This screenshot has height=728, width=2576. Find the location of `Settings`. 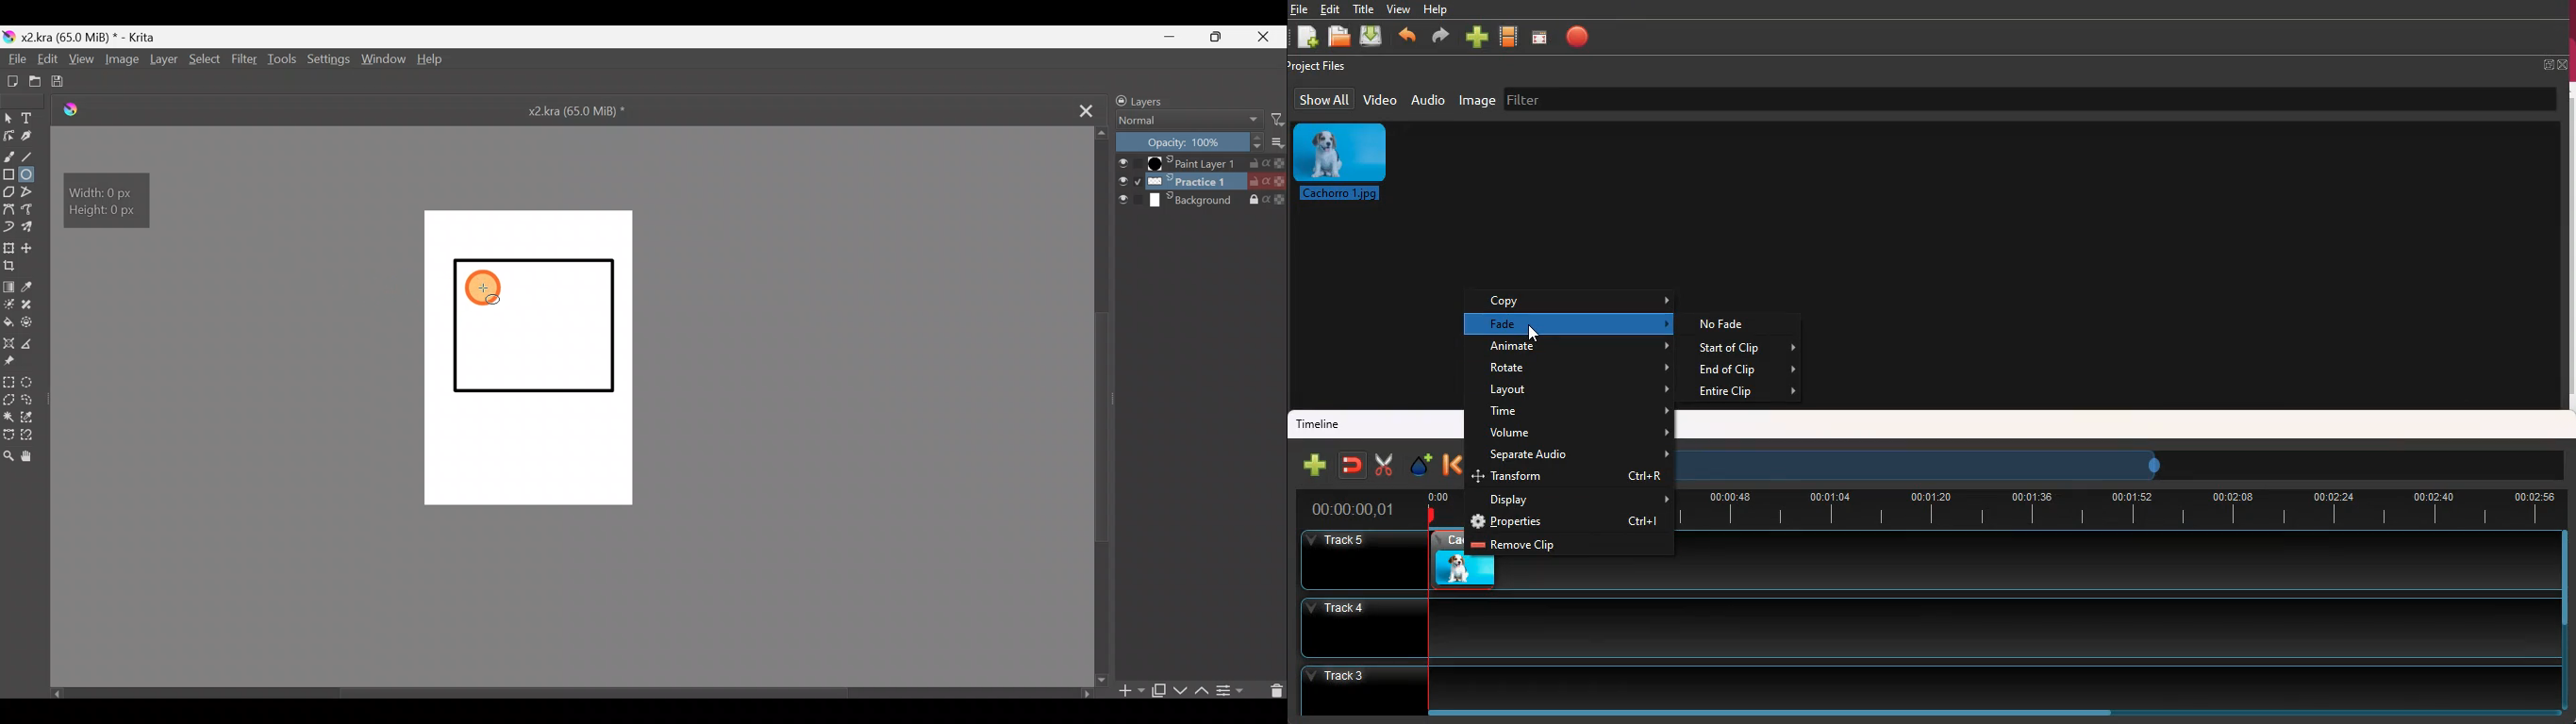

Settings is located at coordinates (329, 61).